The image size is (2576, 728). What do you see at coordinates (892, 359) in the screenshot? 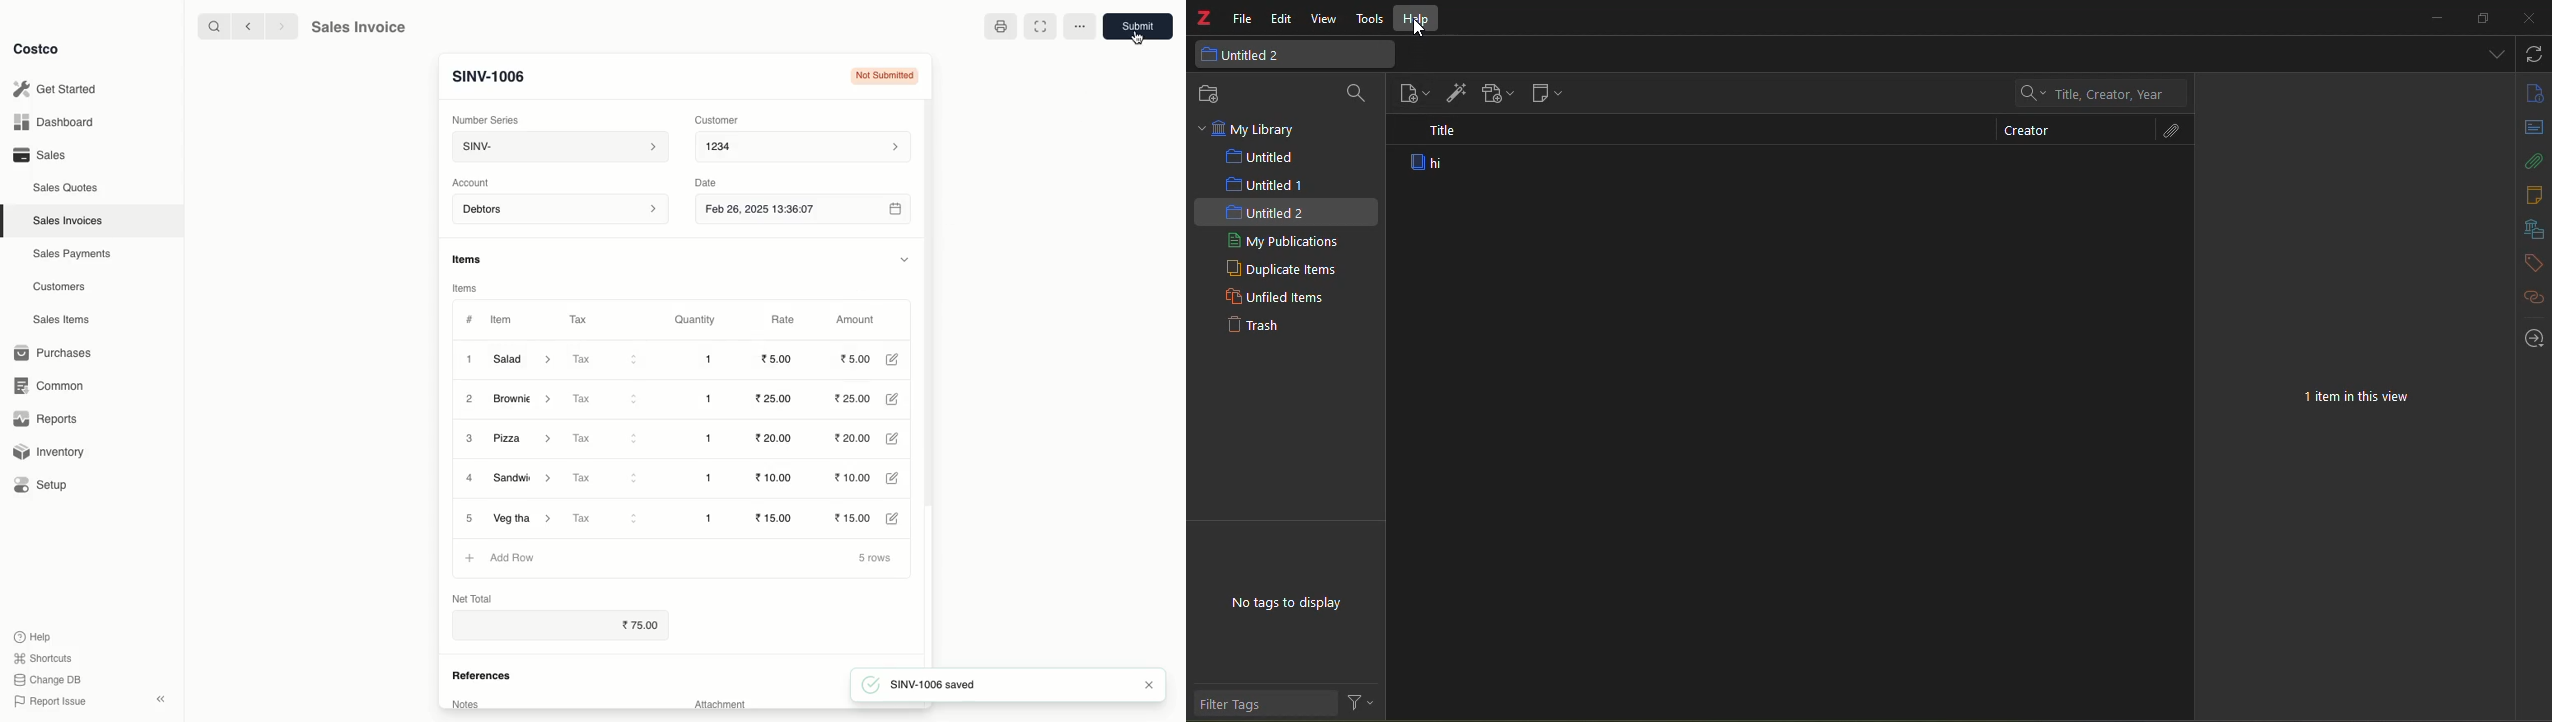
I see `Edit` at bounding box center [892, 359].